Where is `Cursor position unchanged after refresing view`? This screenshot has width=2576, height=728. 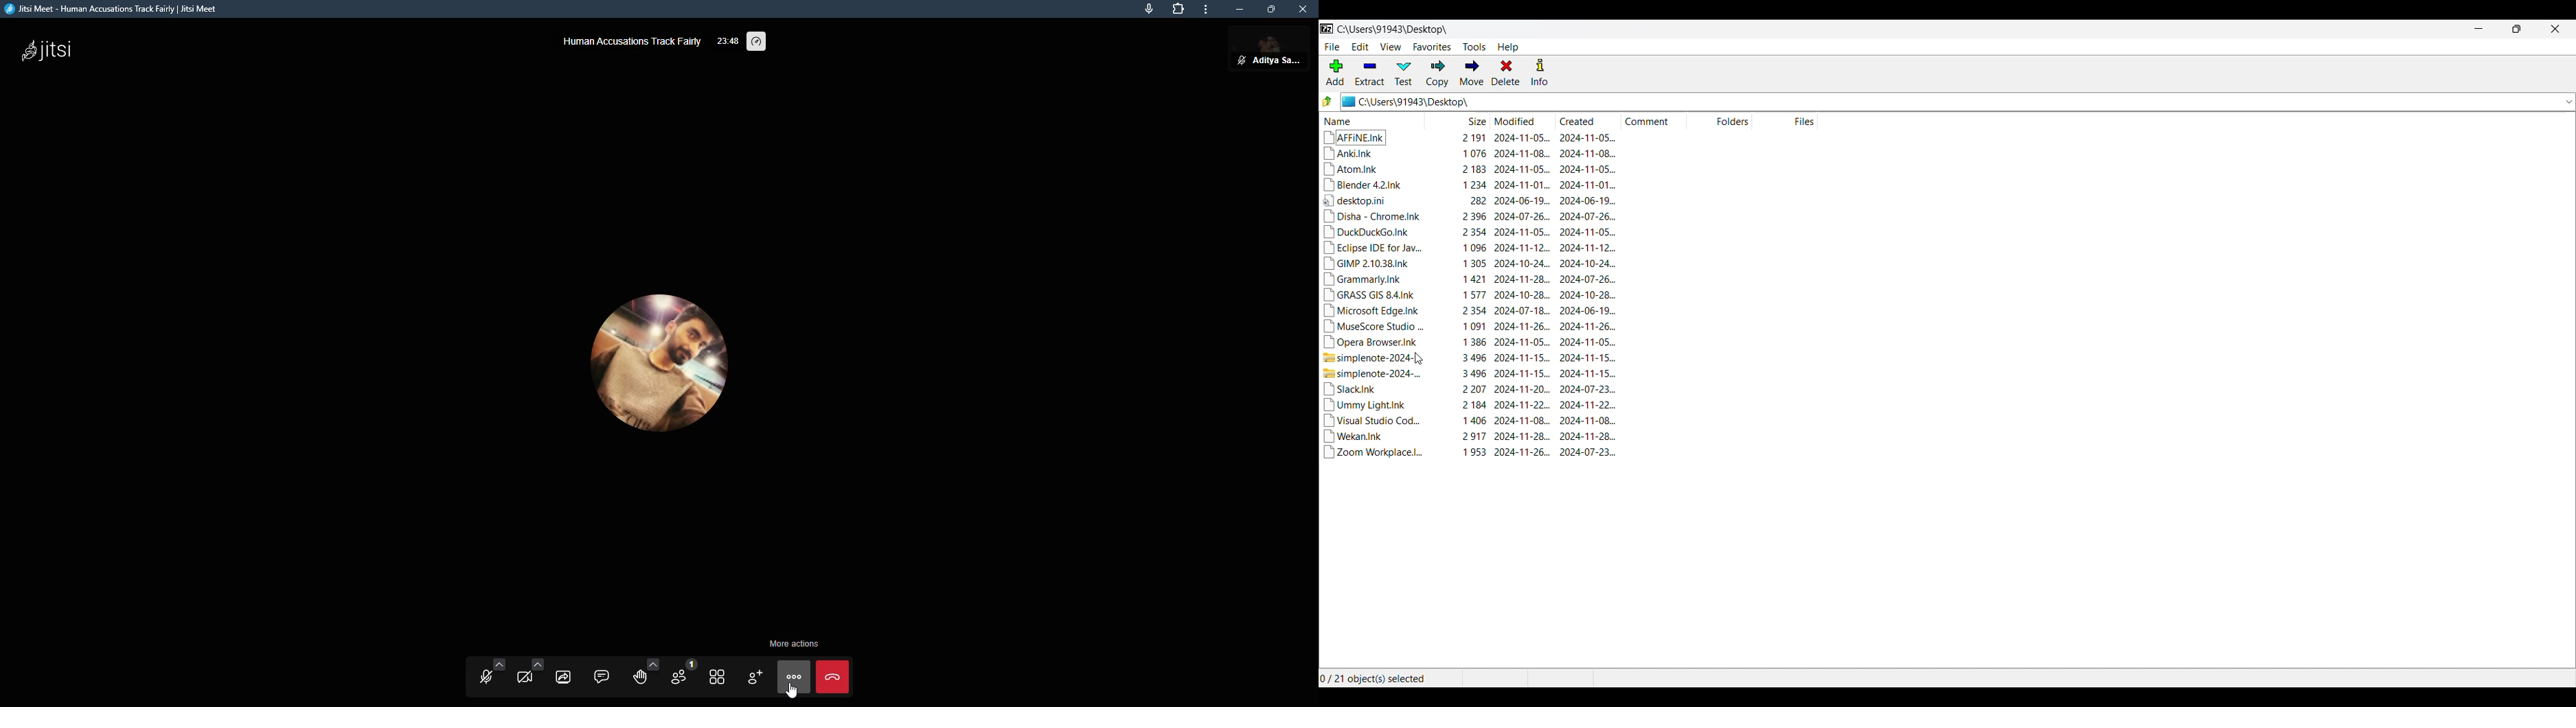
Cursor position unchanged after refresing view is located at coordinates (1419, 358).